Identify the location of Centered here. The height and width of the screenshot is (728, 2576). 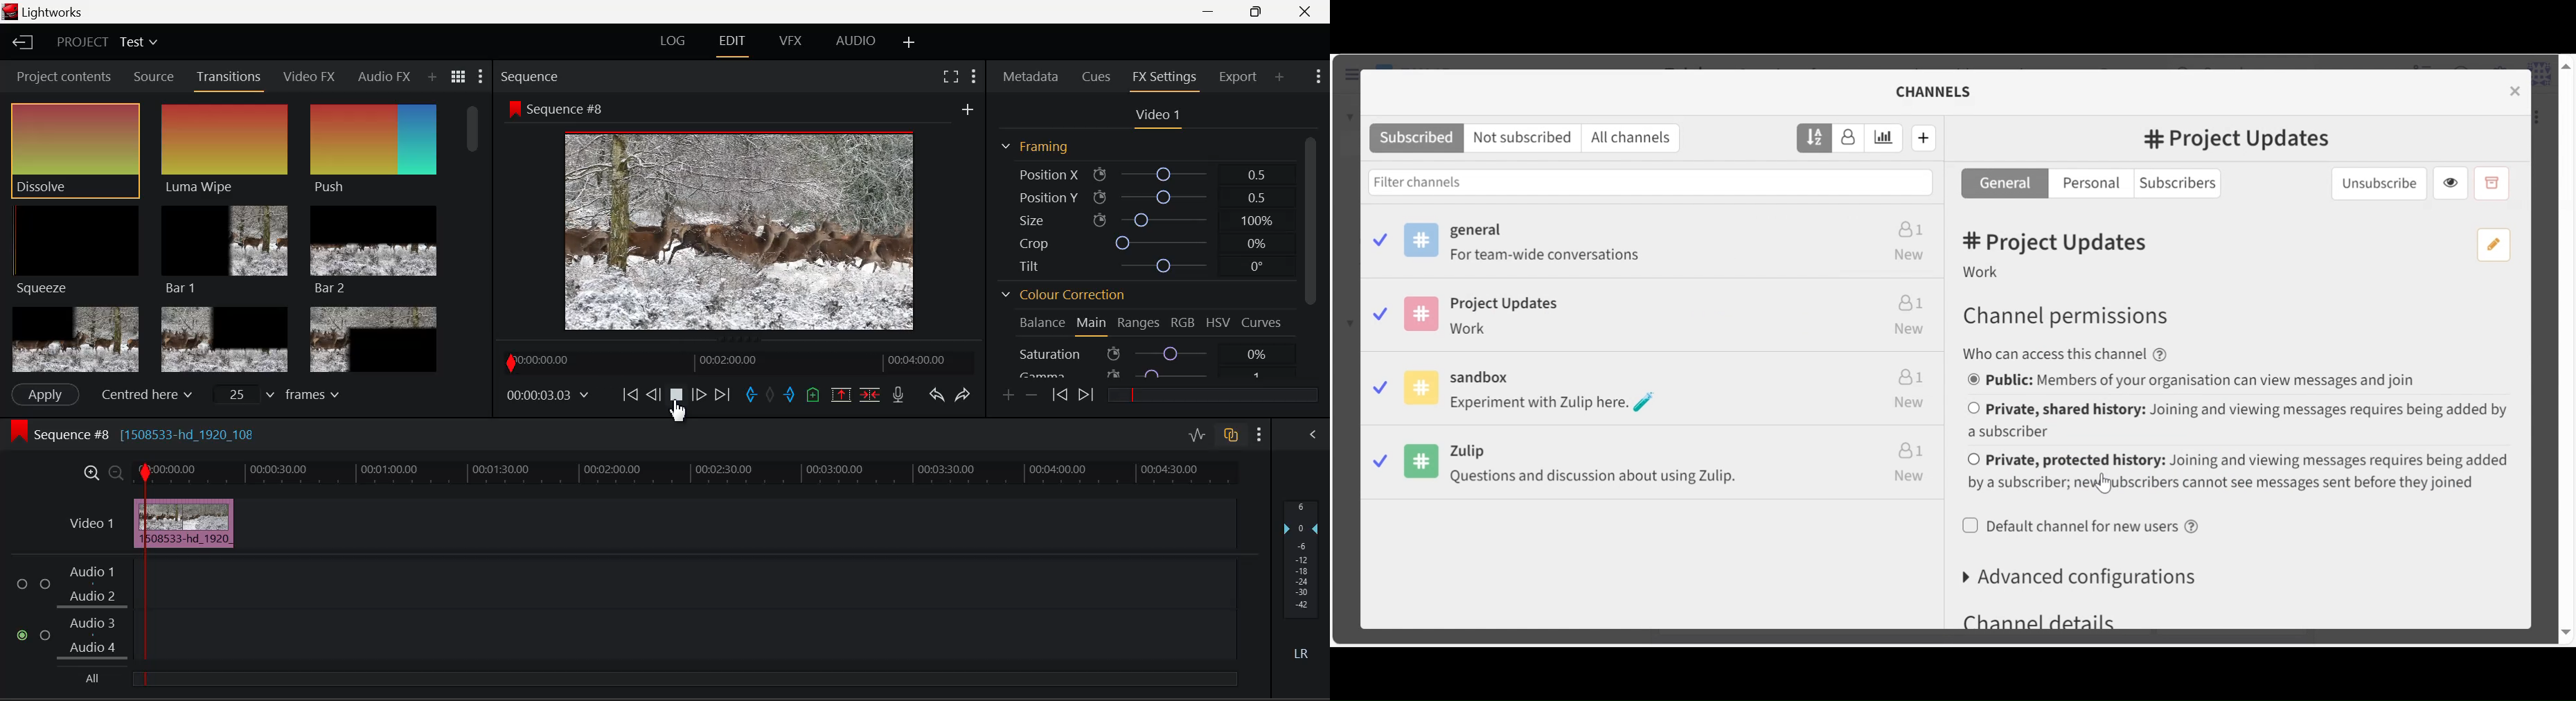
(145, 393).